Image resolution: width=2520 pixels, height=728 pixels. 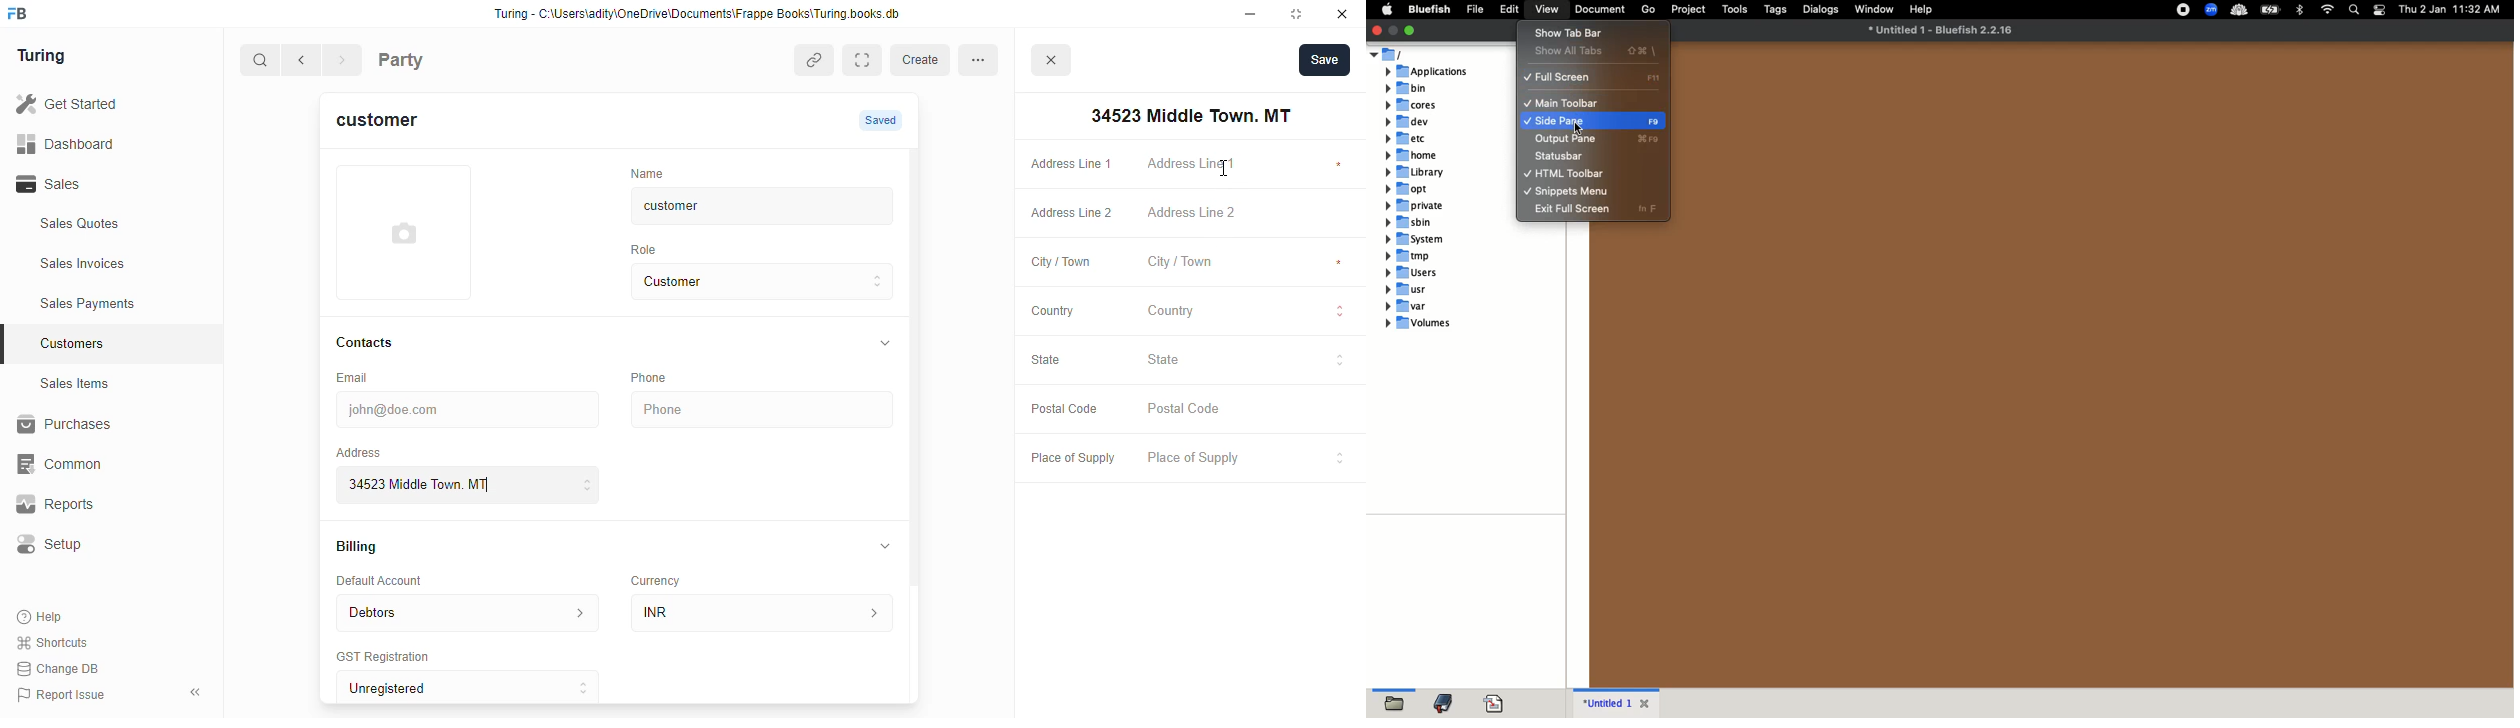 I want to click on Country, so click(x=1051, y=310).